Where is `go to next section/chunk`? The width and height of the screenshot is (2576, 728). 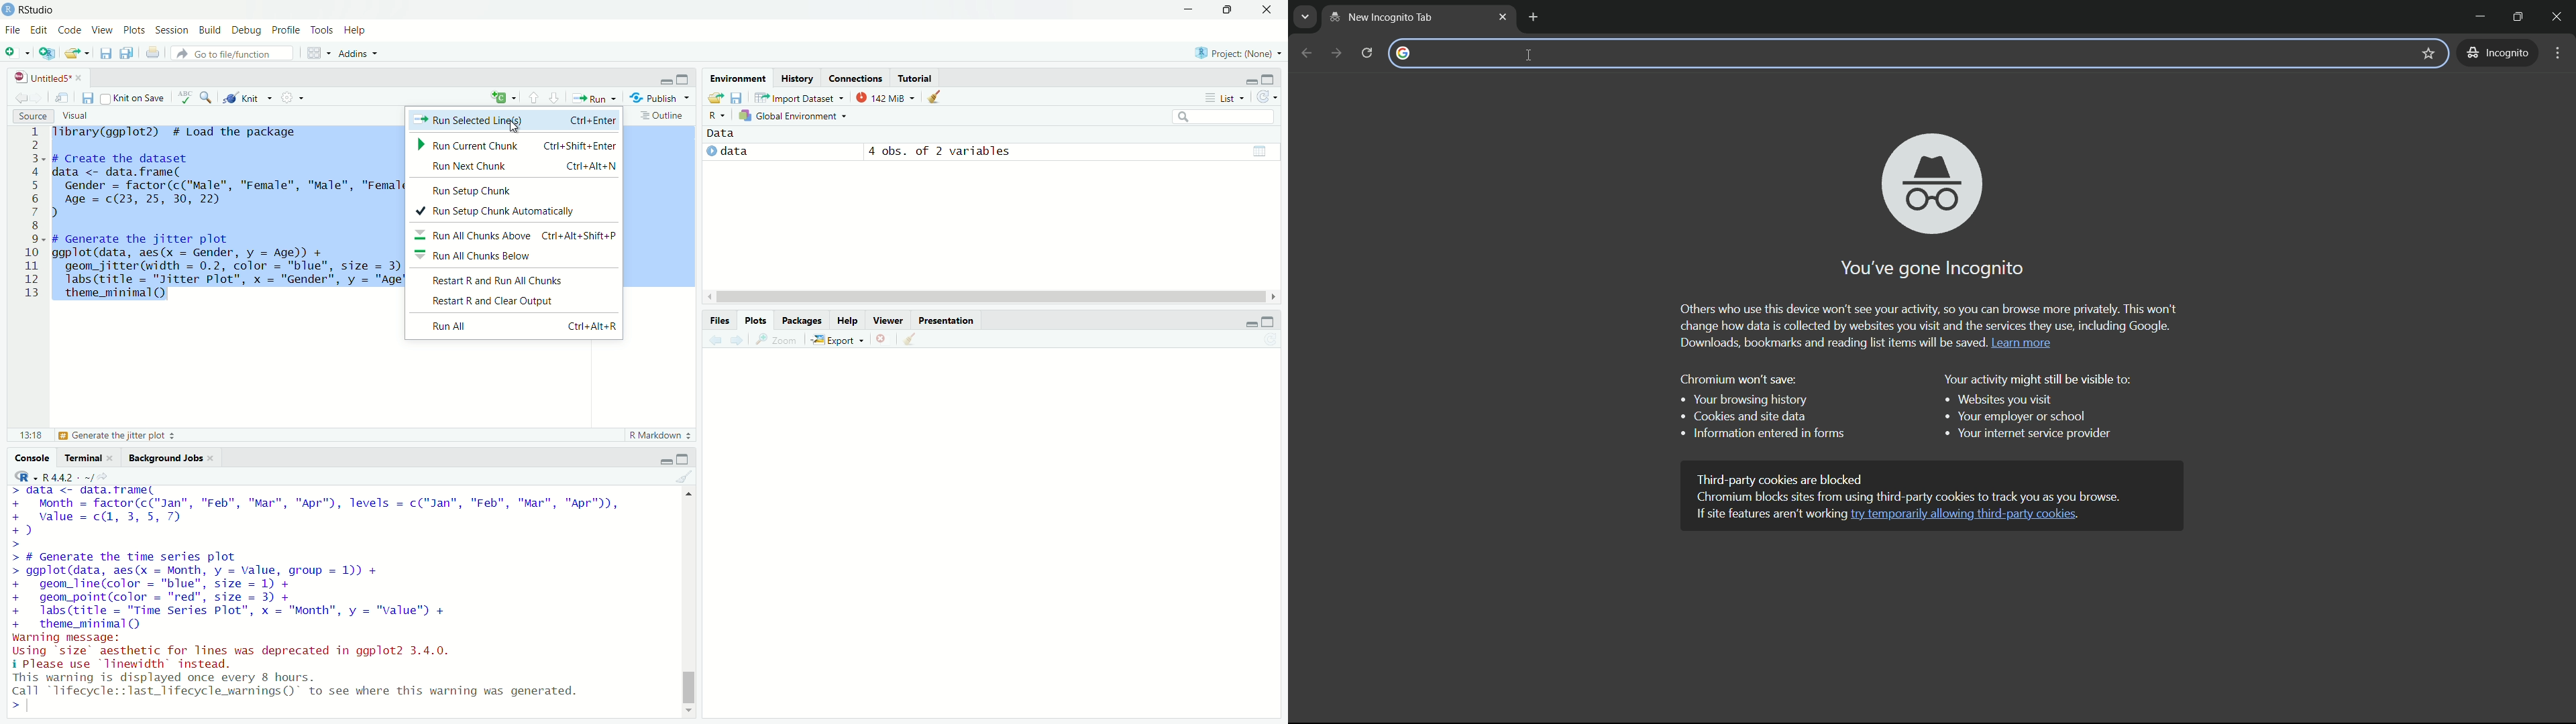 go to next section/chunk is located at coordinates (555, 97).